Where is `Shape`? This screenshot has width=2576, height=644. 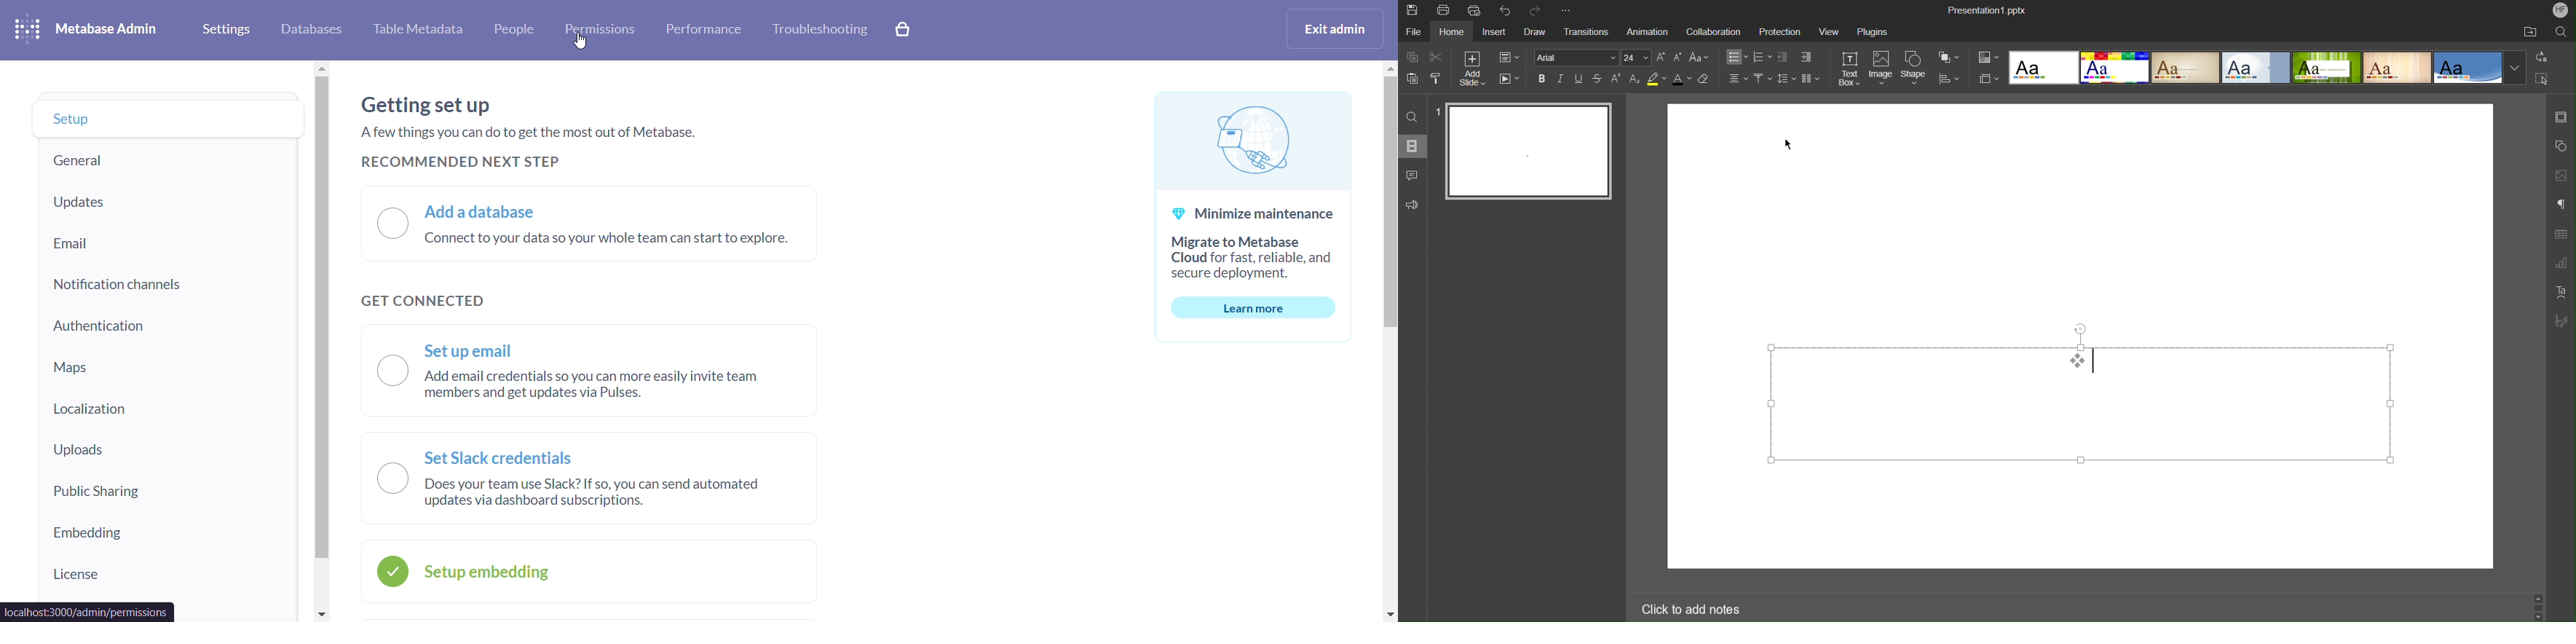
Shape is located at coordinates (1915, 69).